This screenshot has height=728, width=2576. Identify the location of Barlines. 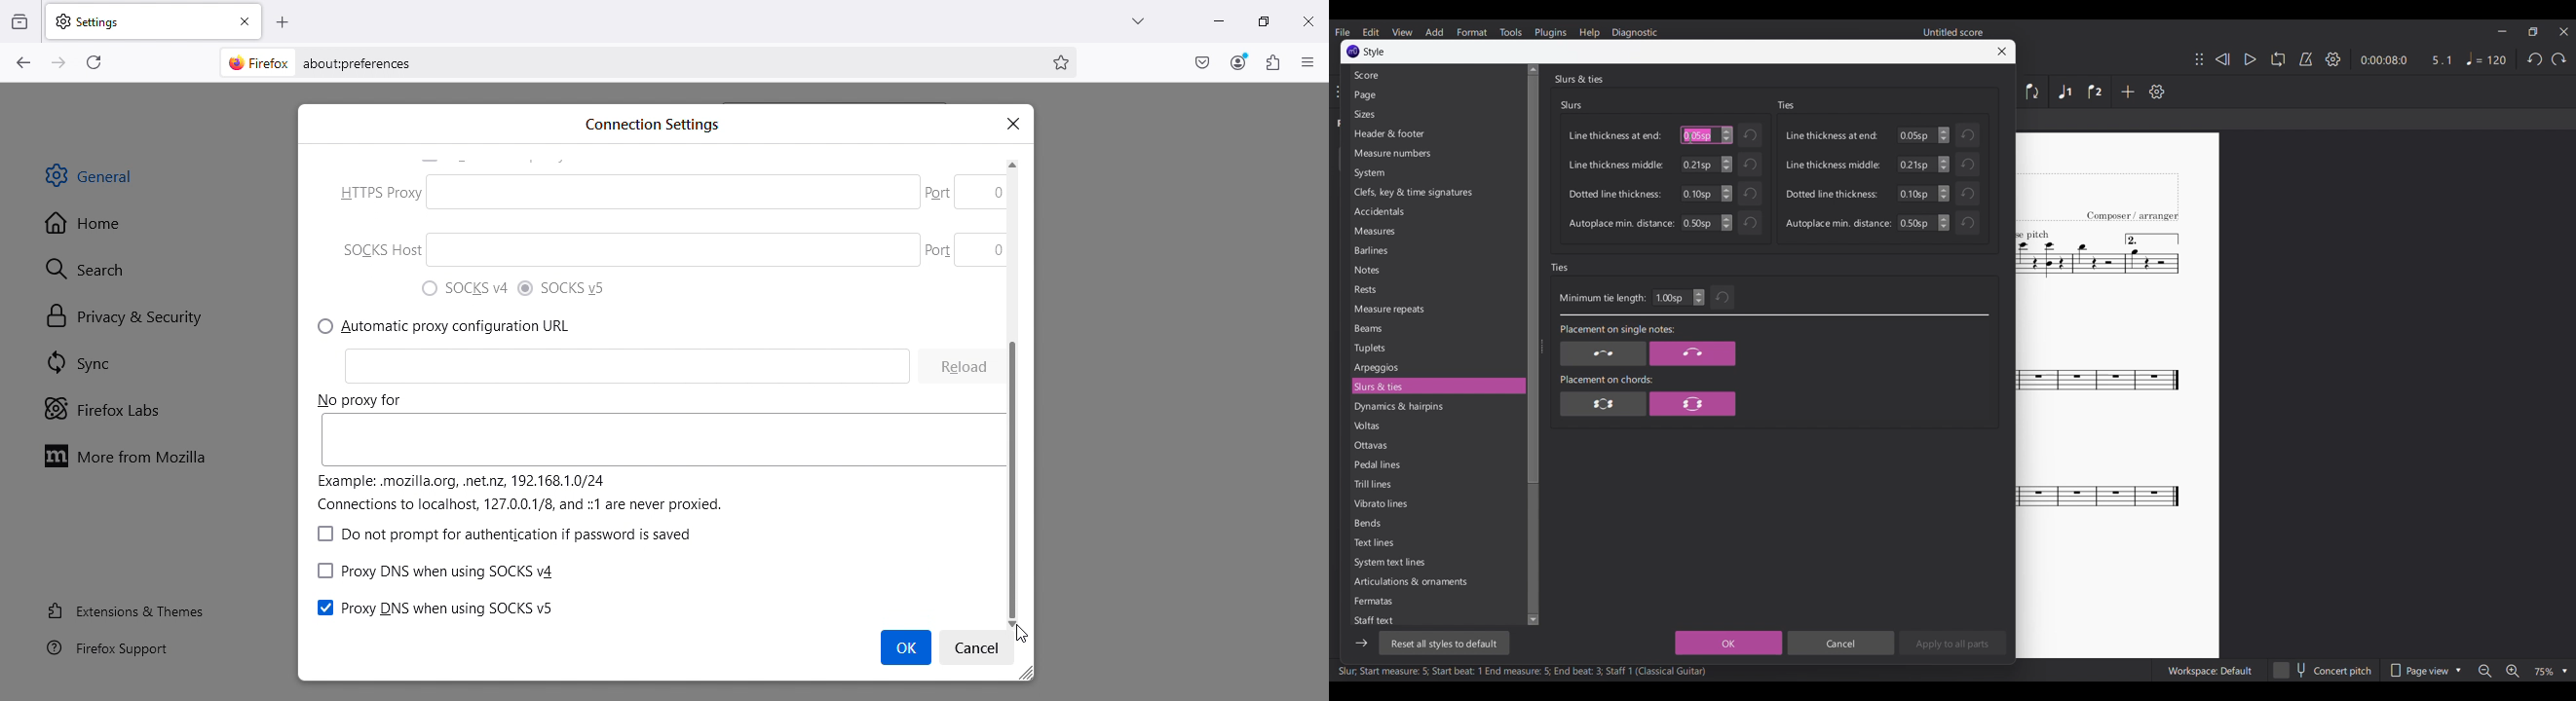
(1436, 250).